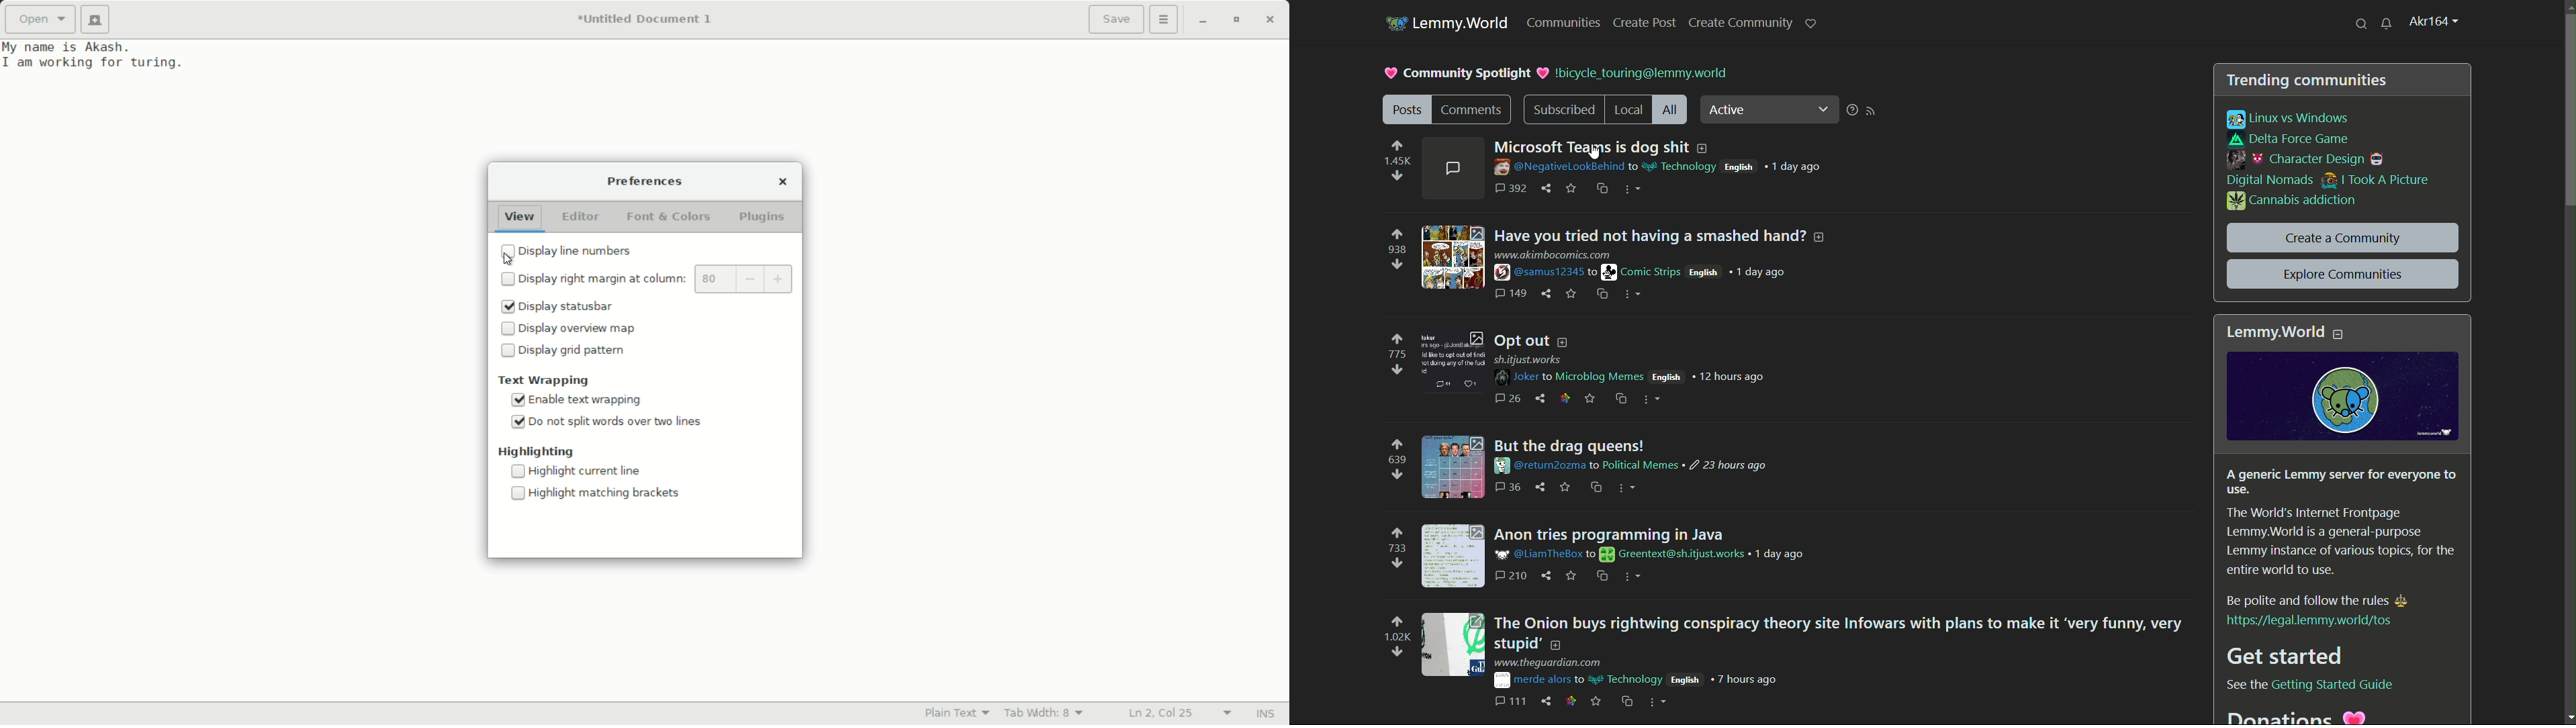 The height and width of the screenshot is (728, 2576). I want to click on share, so click(1541, 398).